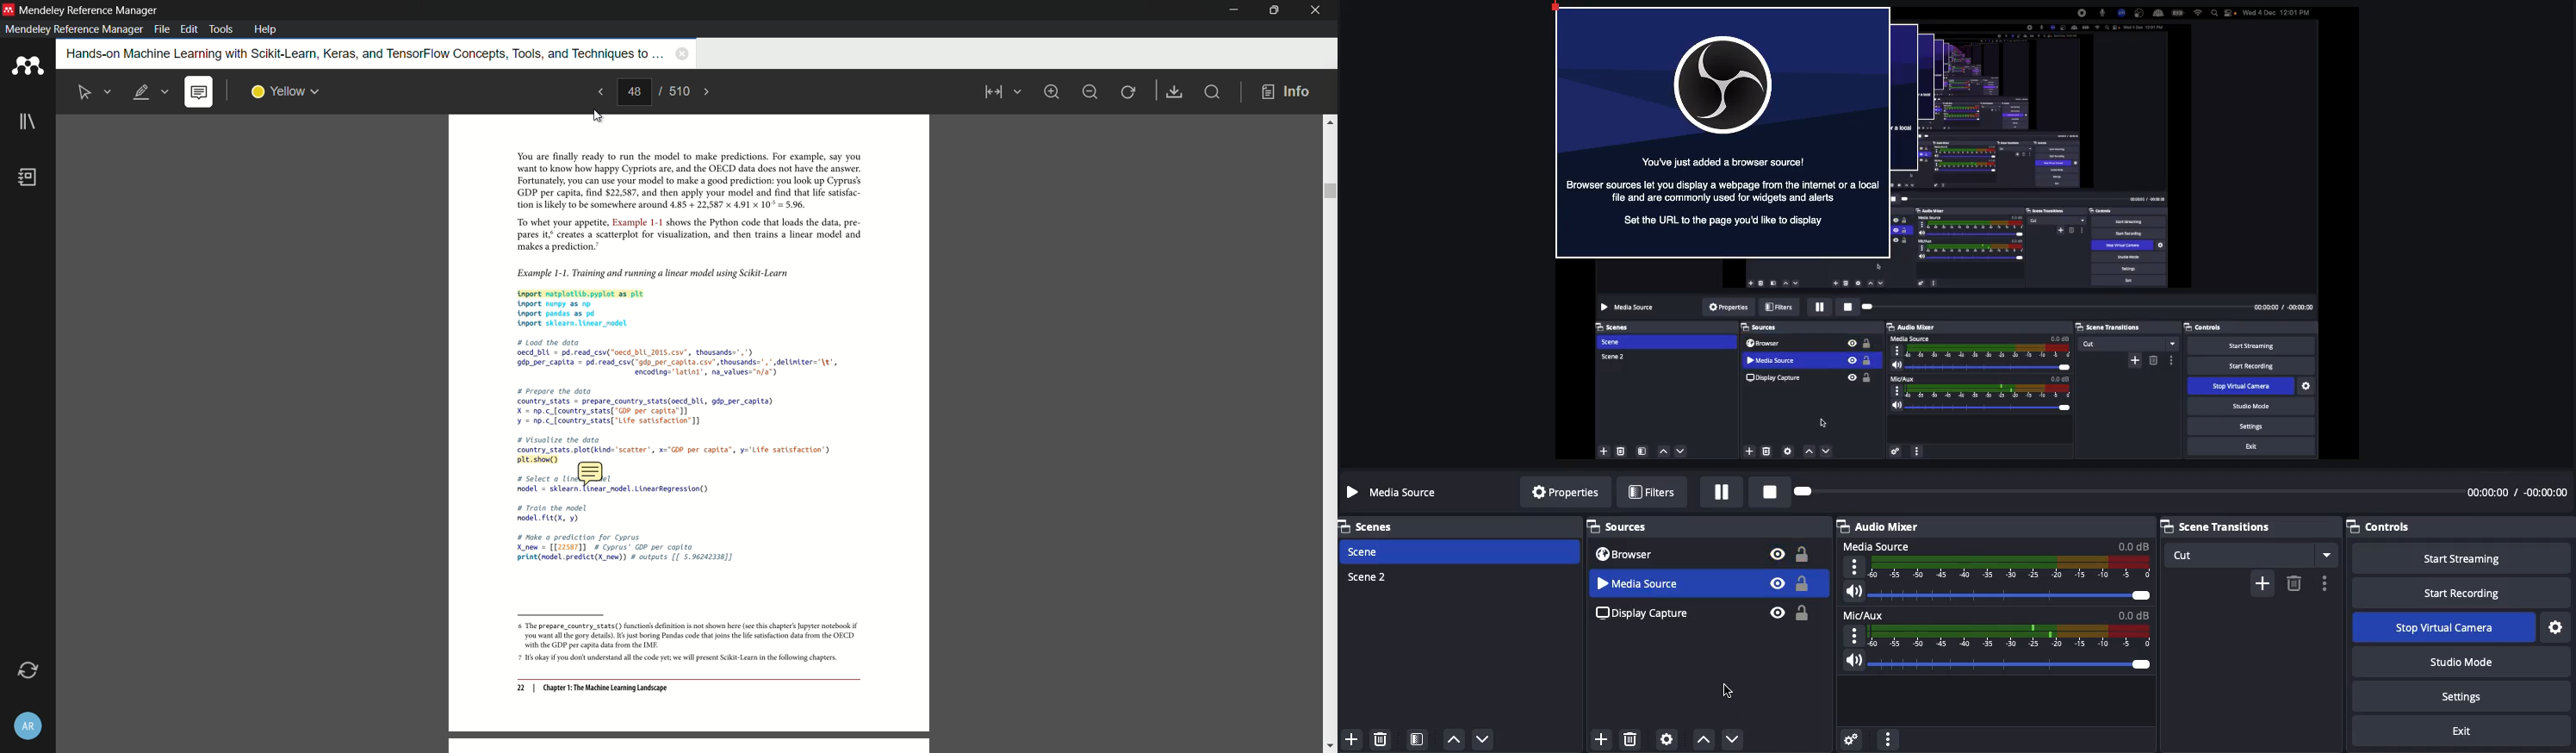 This screenshot has width=2576, height=756. I want to click on move up, so click(1456, 737).